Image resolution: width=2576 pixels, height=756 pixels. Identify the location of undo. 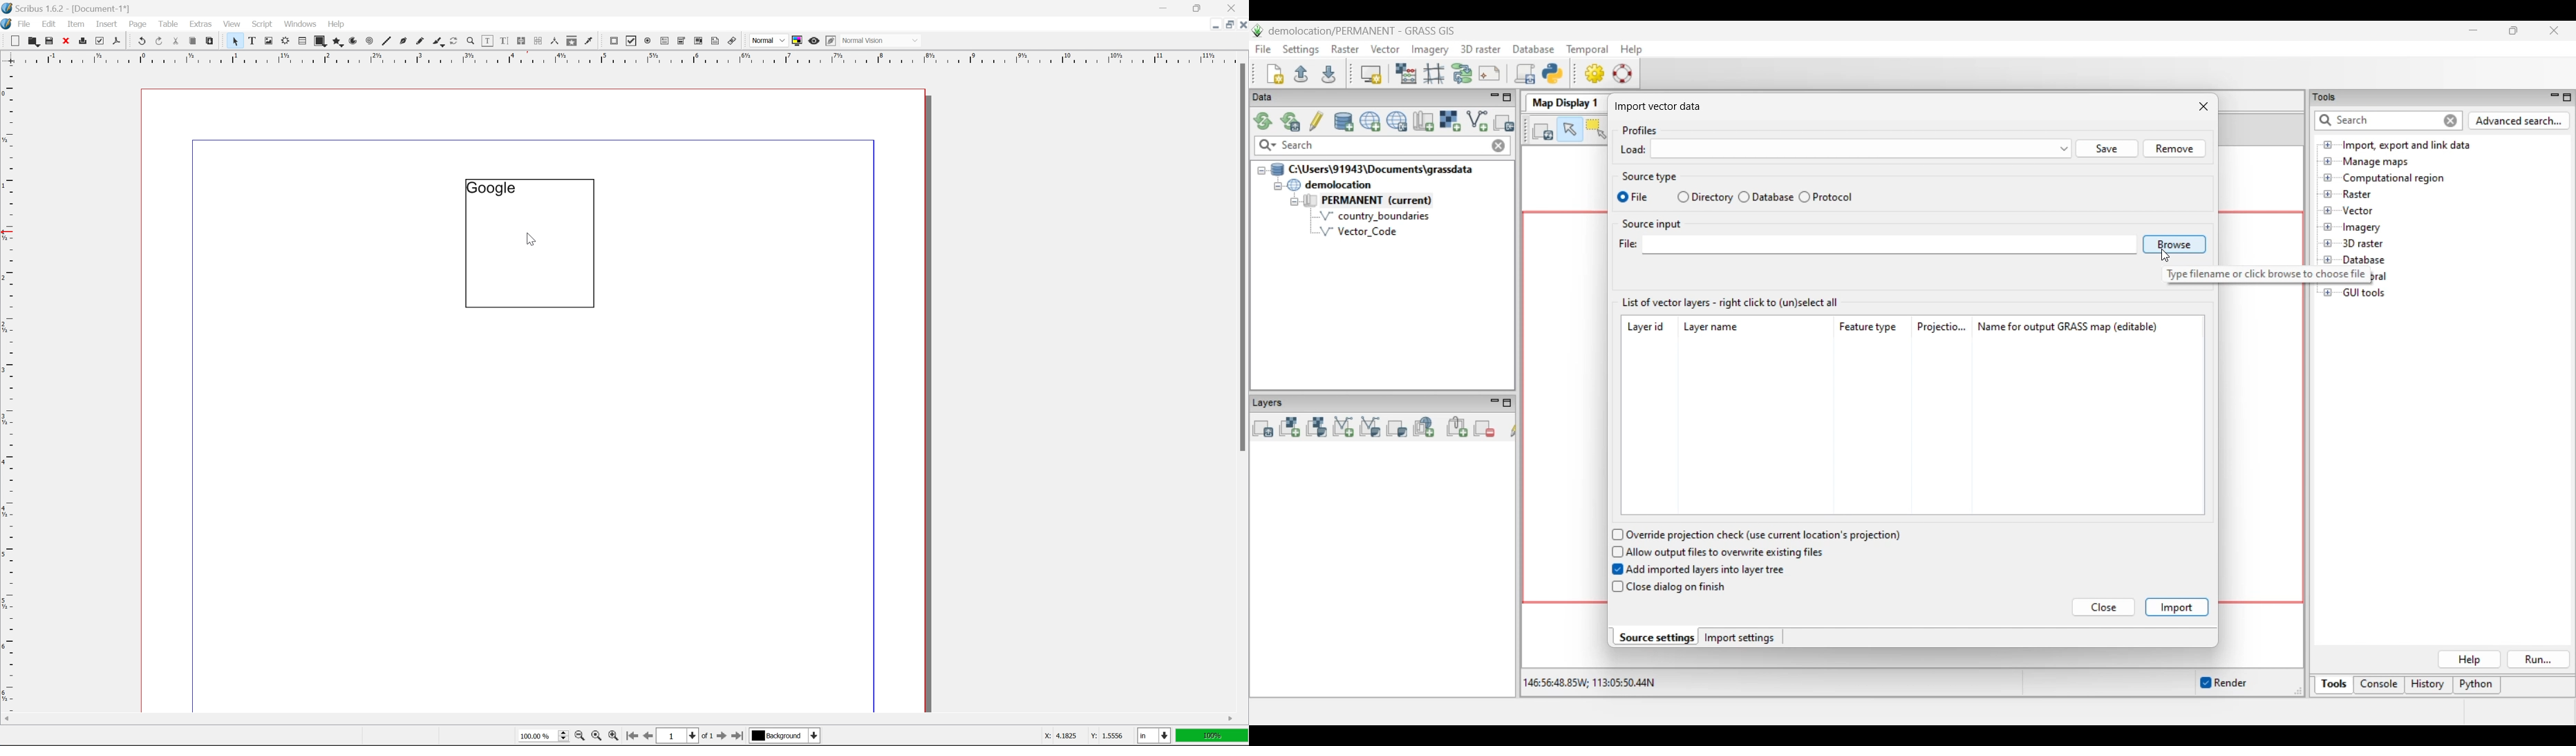
(141, 42).